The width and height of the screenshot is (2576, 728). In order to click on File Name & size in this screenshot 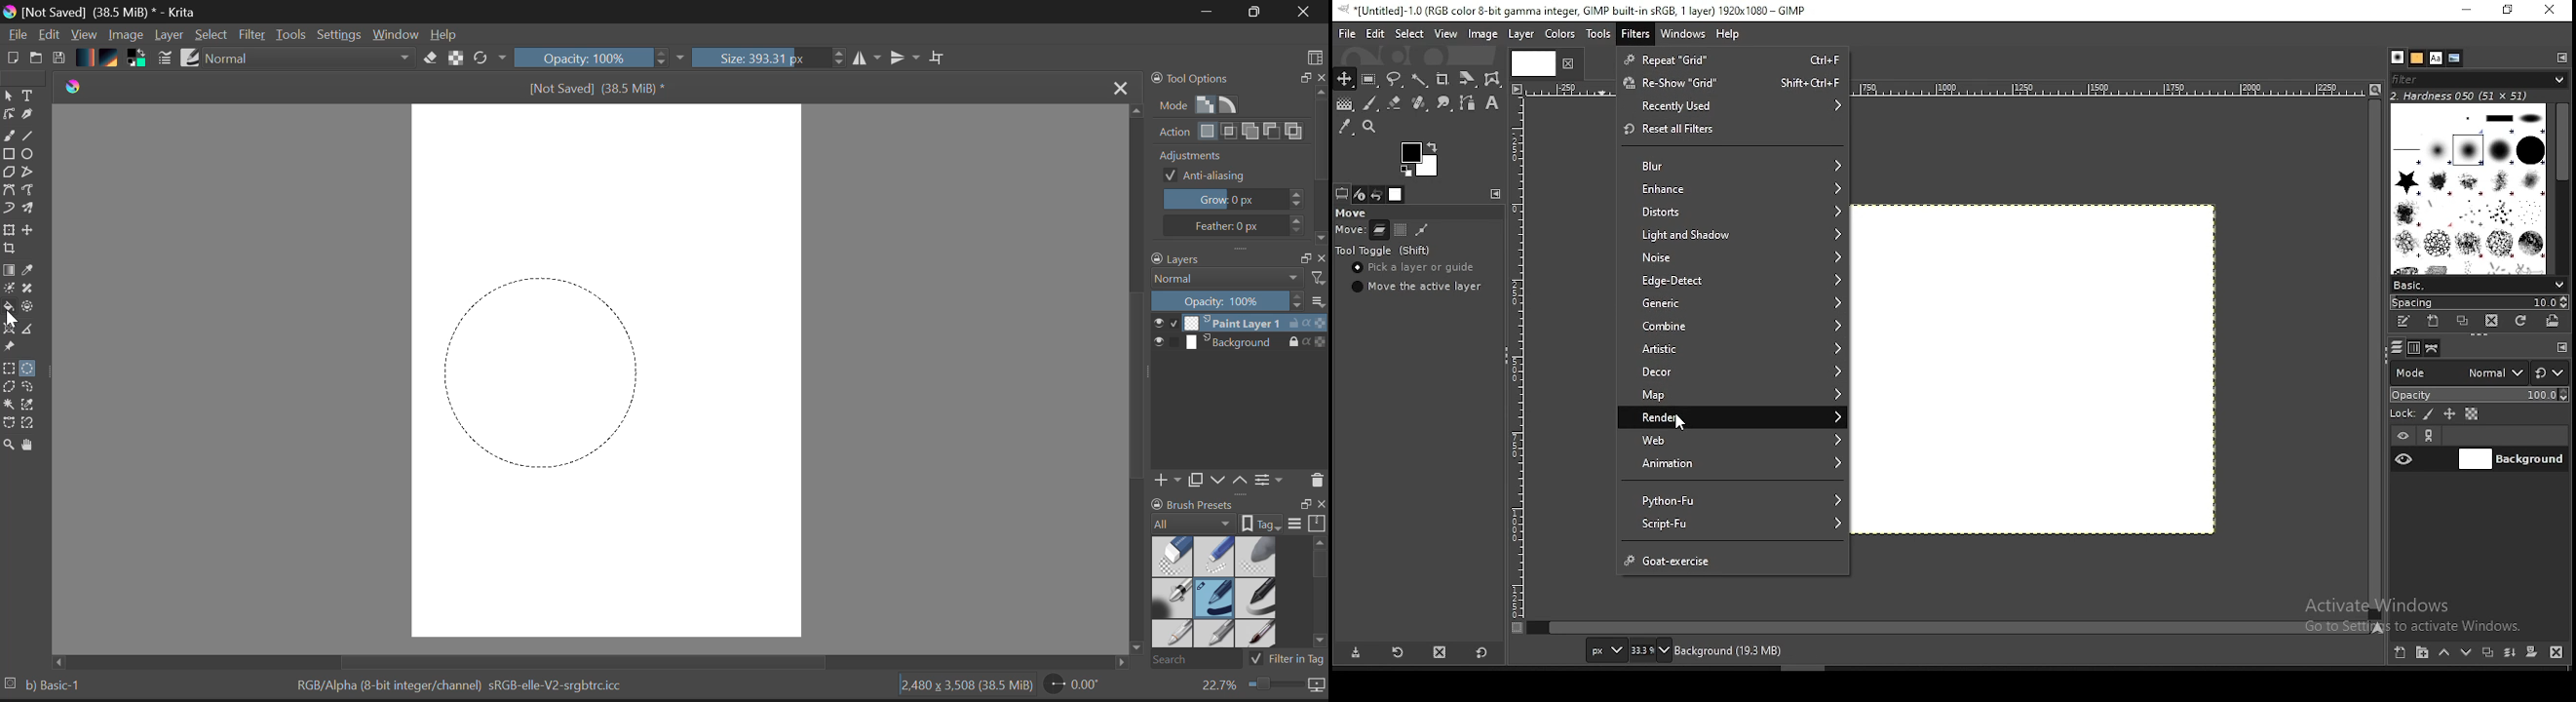, I will do `click(597, 88)`.